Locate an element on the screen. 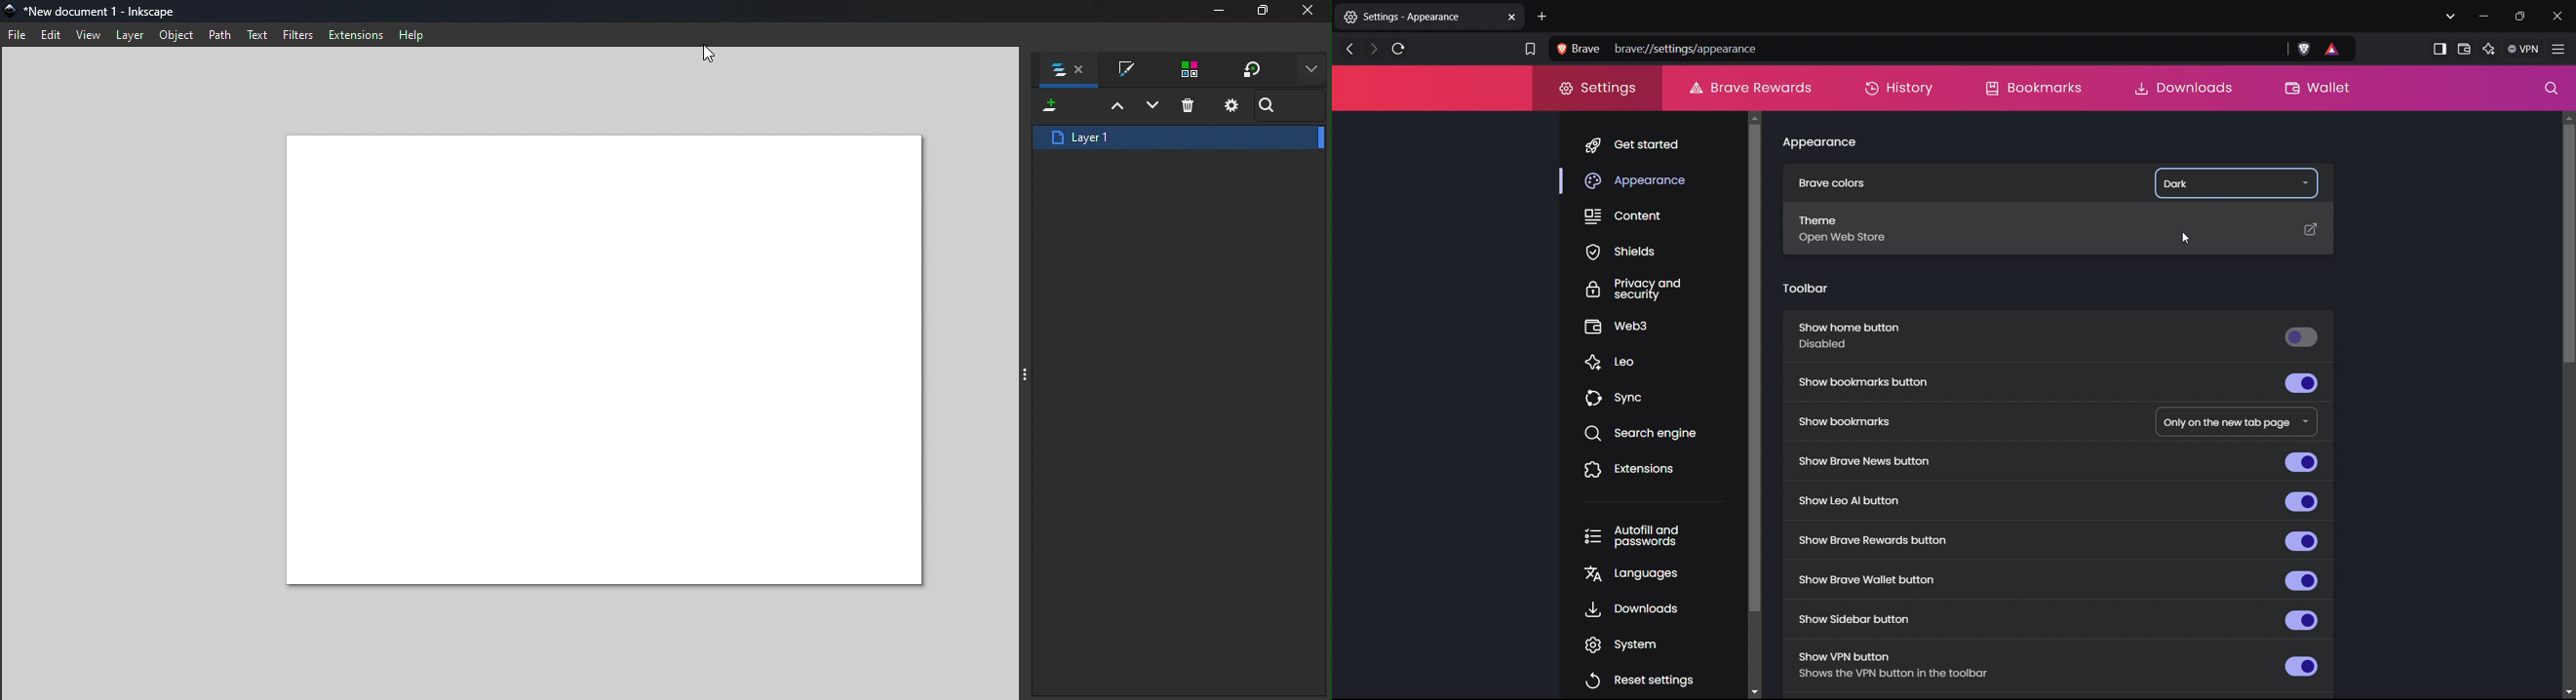  show sidebar is located at coordinates (2440, 48).